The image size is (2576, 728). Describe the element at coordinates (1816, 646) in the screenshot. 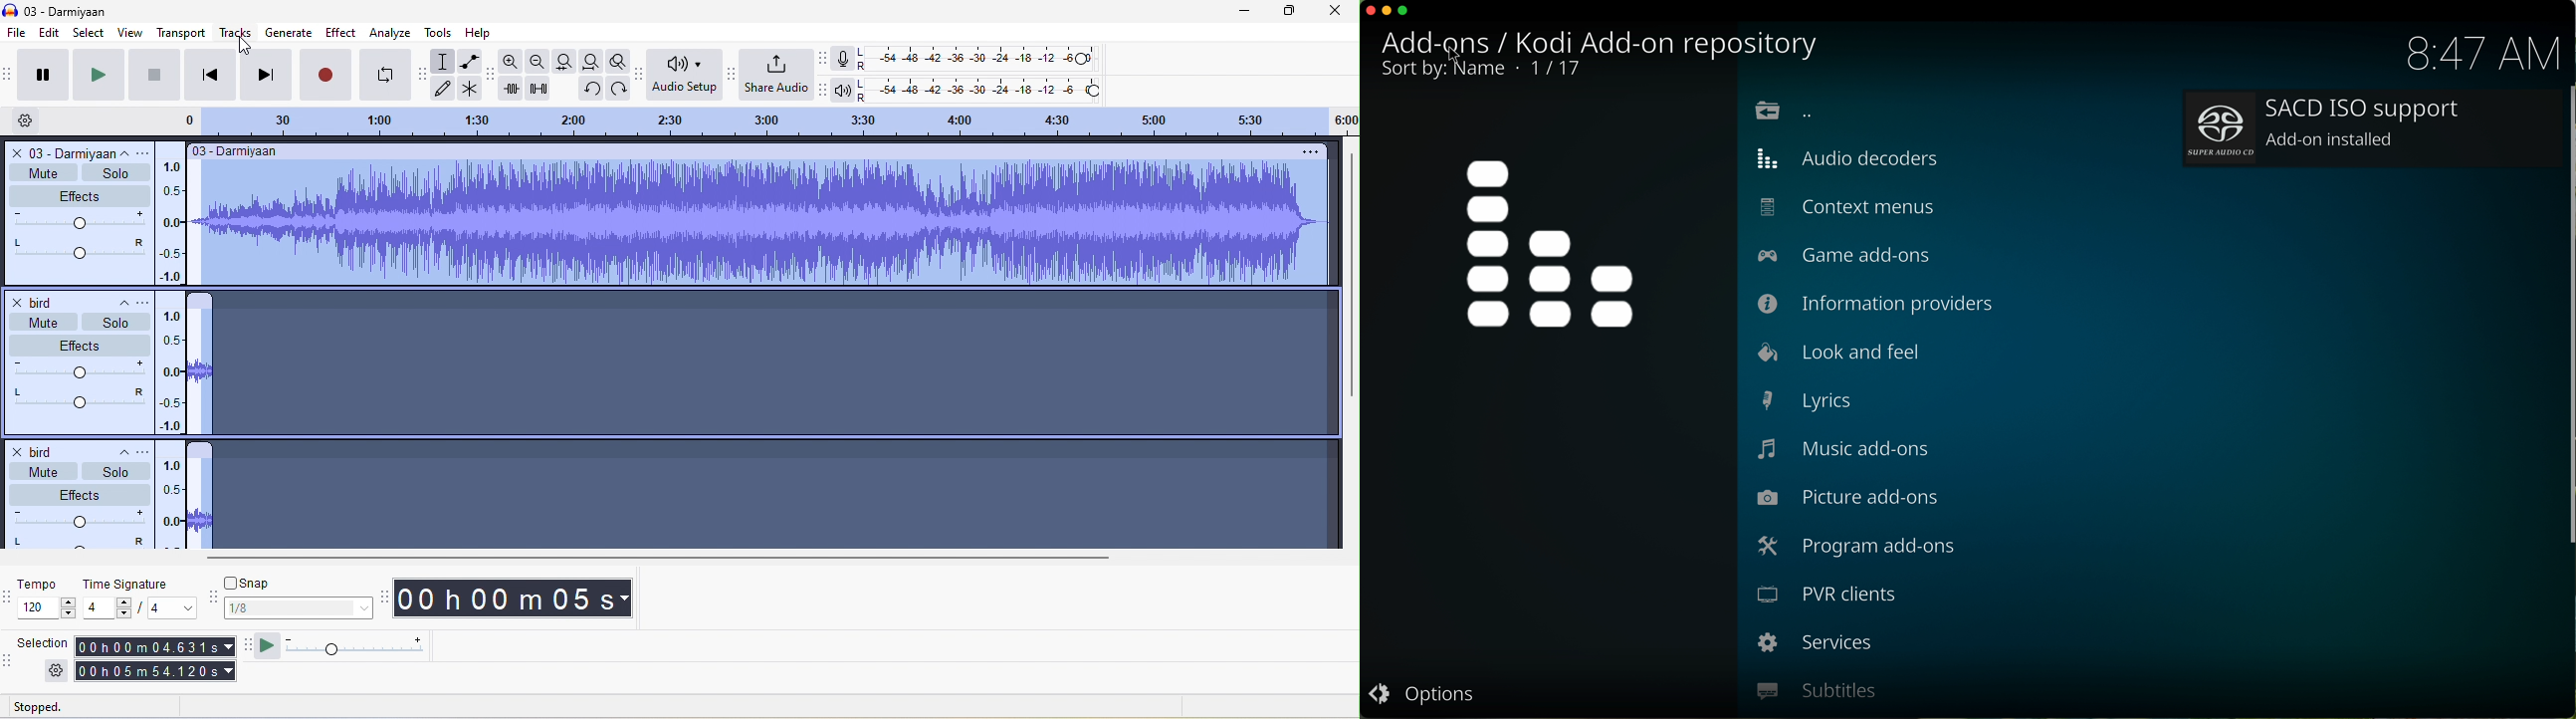

I see `services` at that location.